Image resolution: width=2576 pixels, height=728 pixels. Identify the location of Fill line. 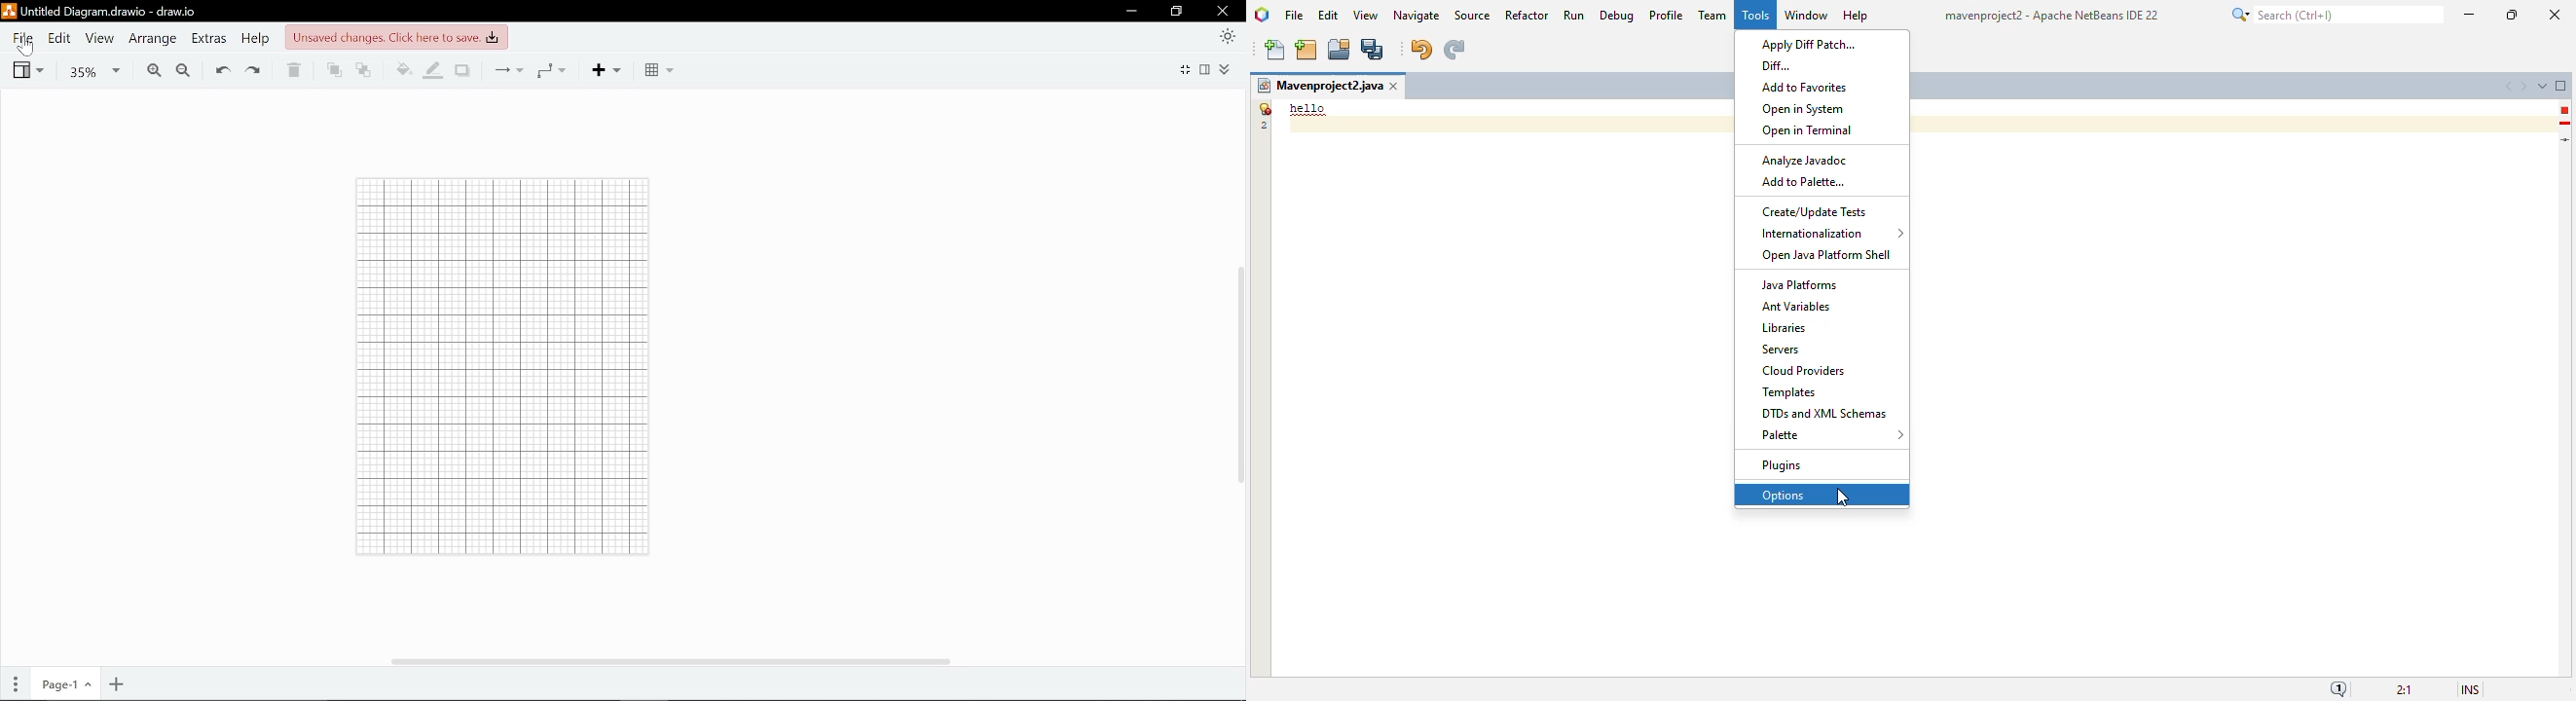
(434, 71).